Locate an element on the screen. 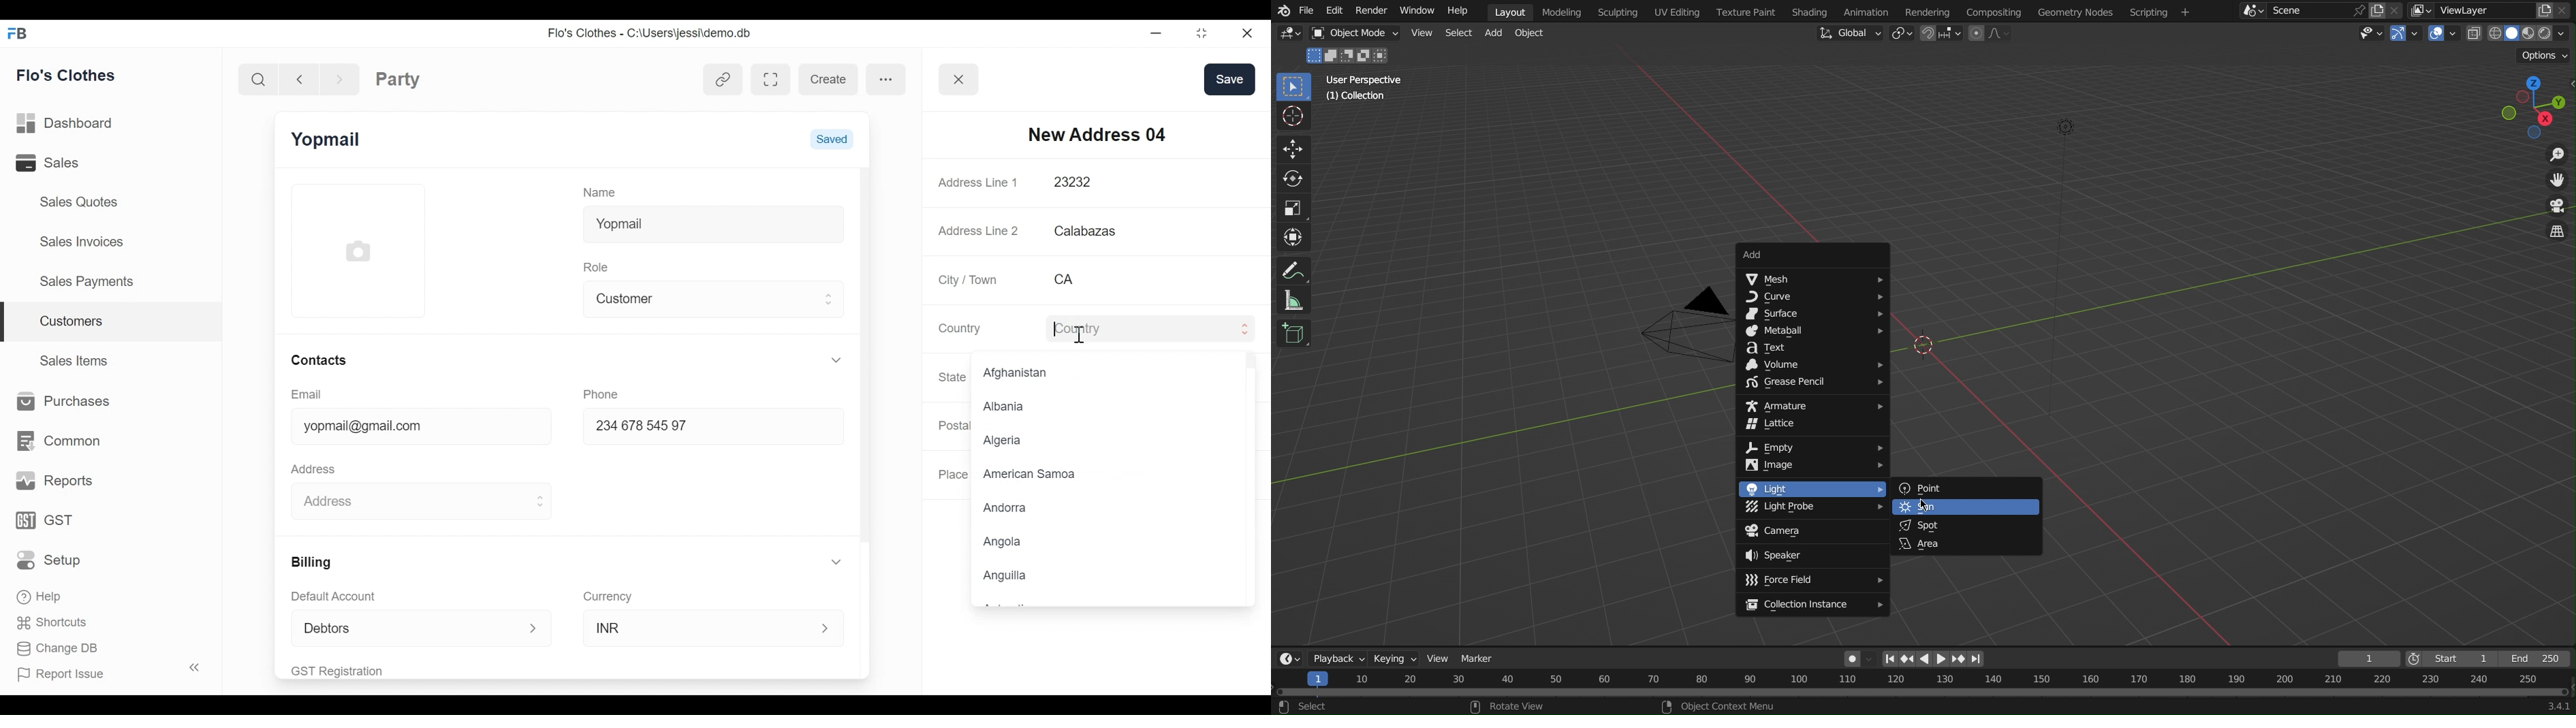 The image size is (2576, 728). Asterisk  is located at coordinates (1246, 279).